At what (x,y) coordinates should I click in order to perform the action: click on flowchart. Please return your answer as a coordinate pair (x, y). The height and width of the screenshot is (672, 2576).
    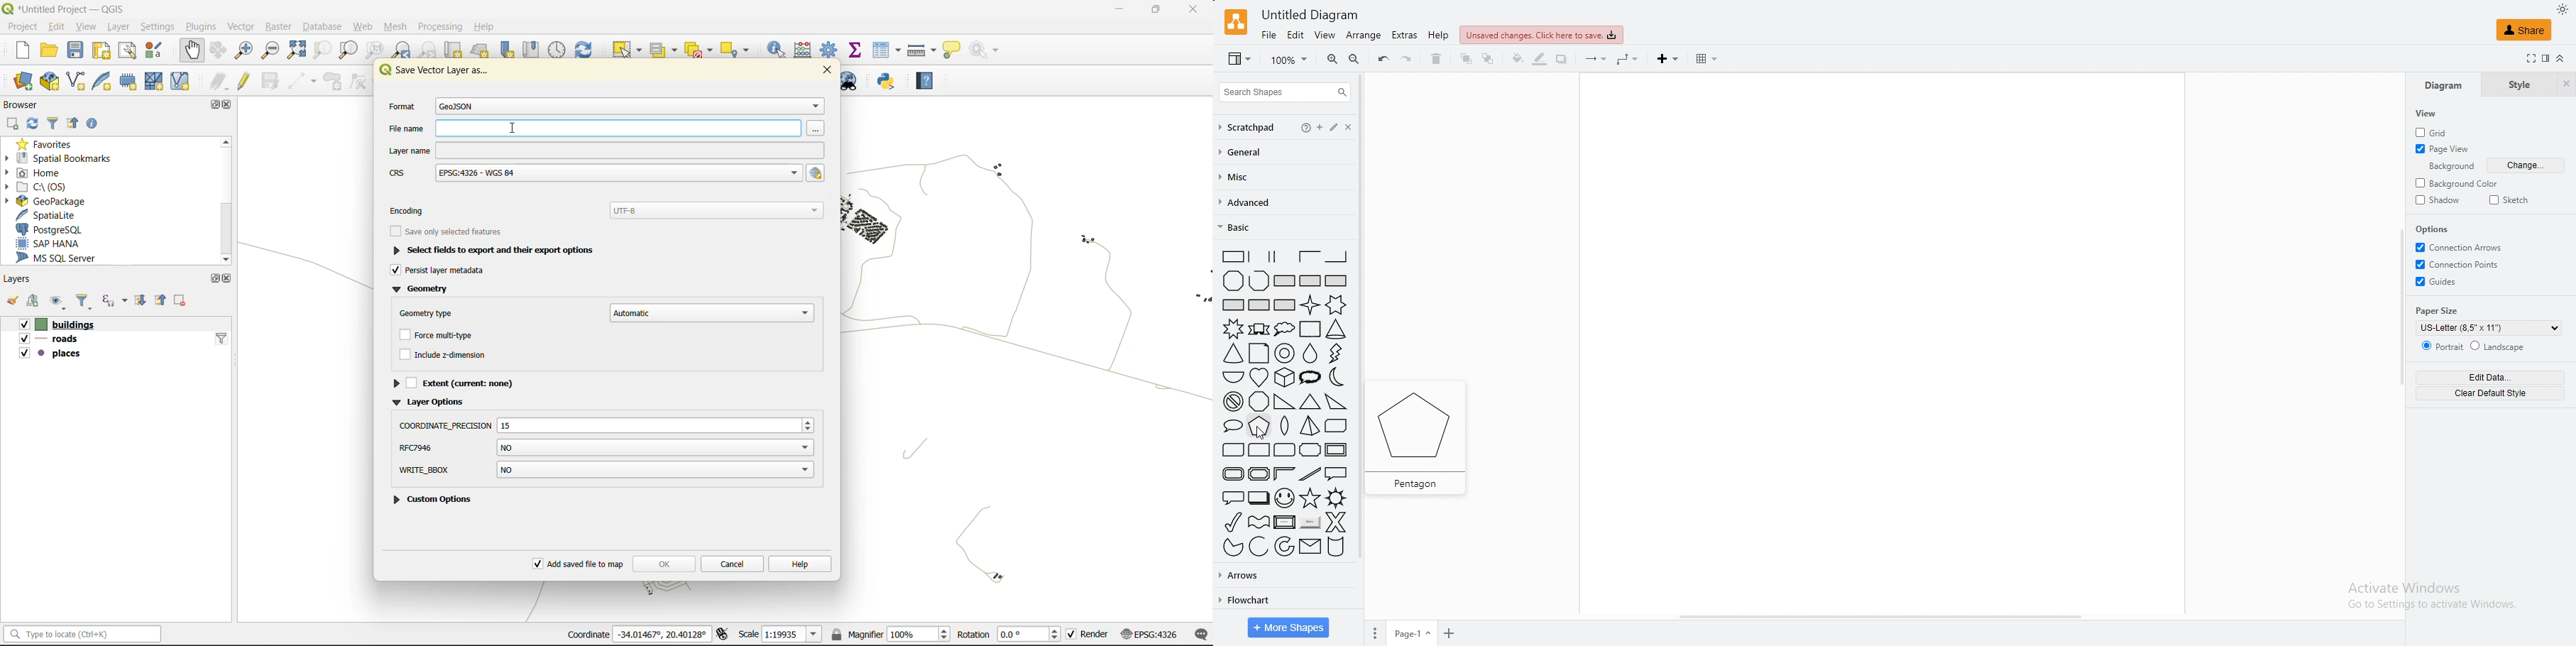
    Looking at the image, I should click on (1243, 600).